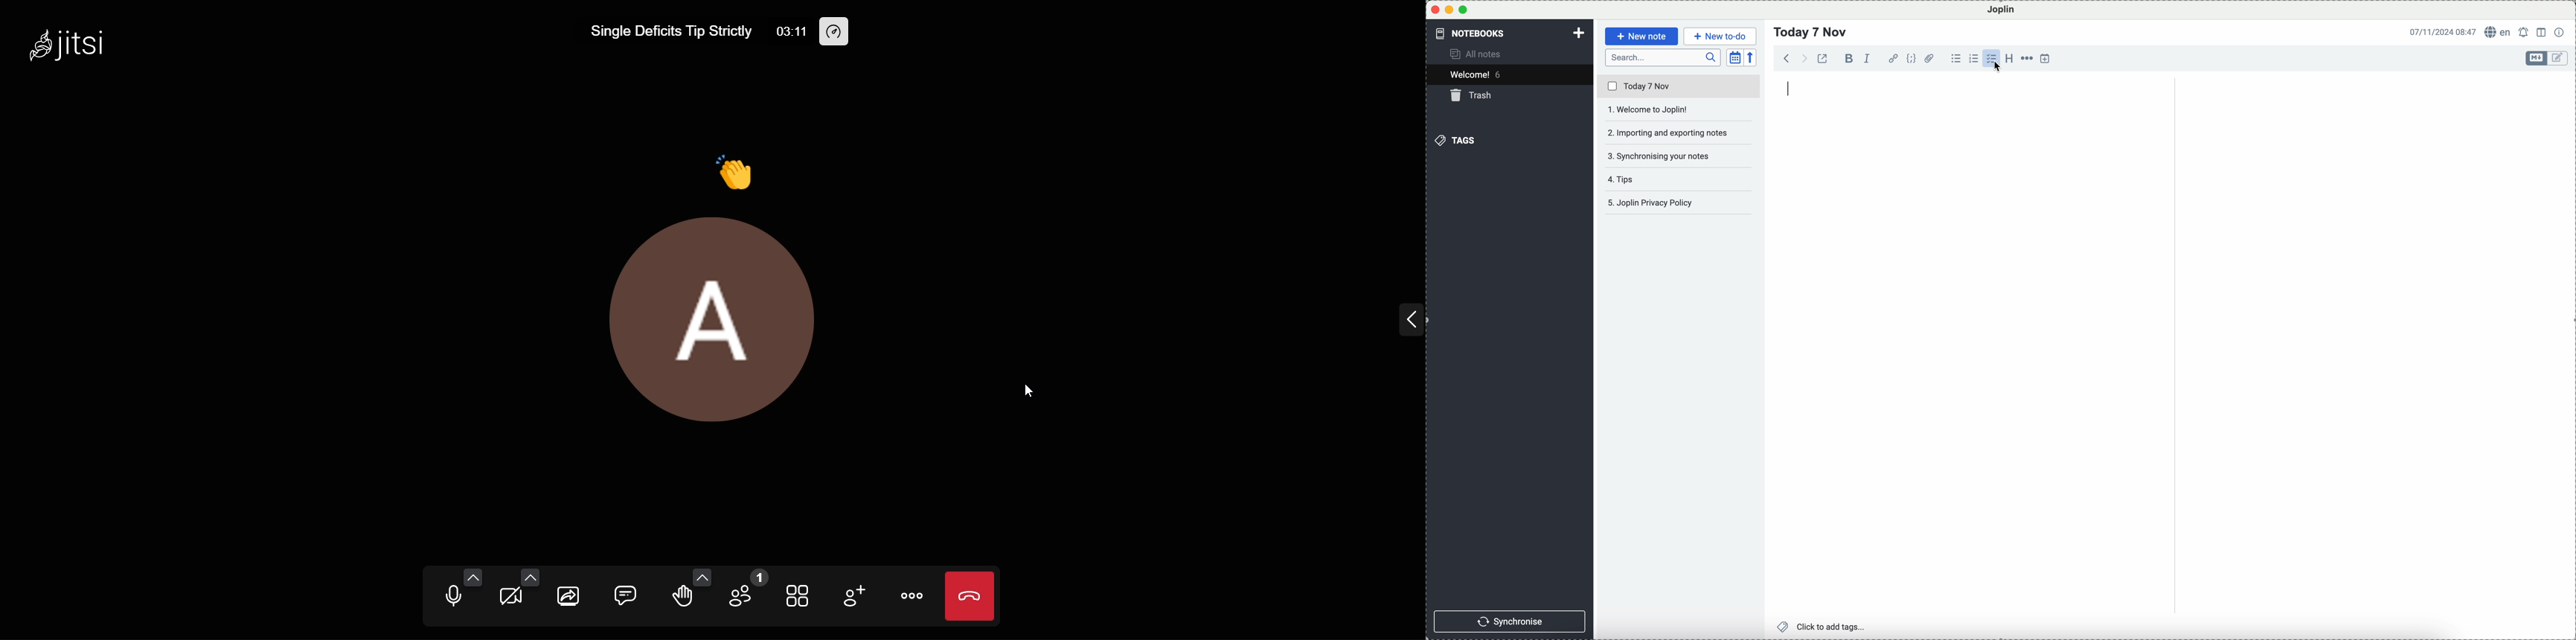 Image resolution: width=2576 pixels, height=644 pixels. What do you see at coordinates (1974, 59) in the screenshot?
I see `numbered list` at bounding box center [1974, 59].